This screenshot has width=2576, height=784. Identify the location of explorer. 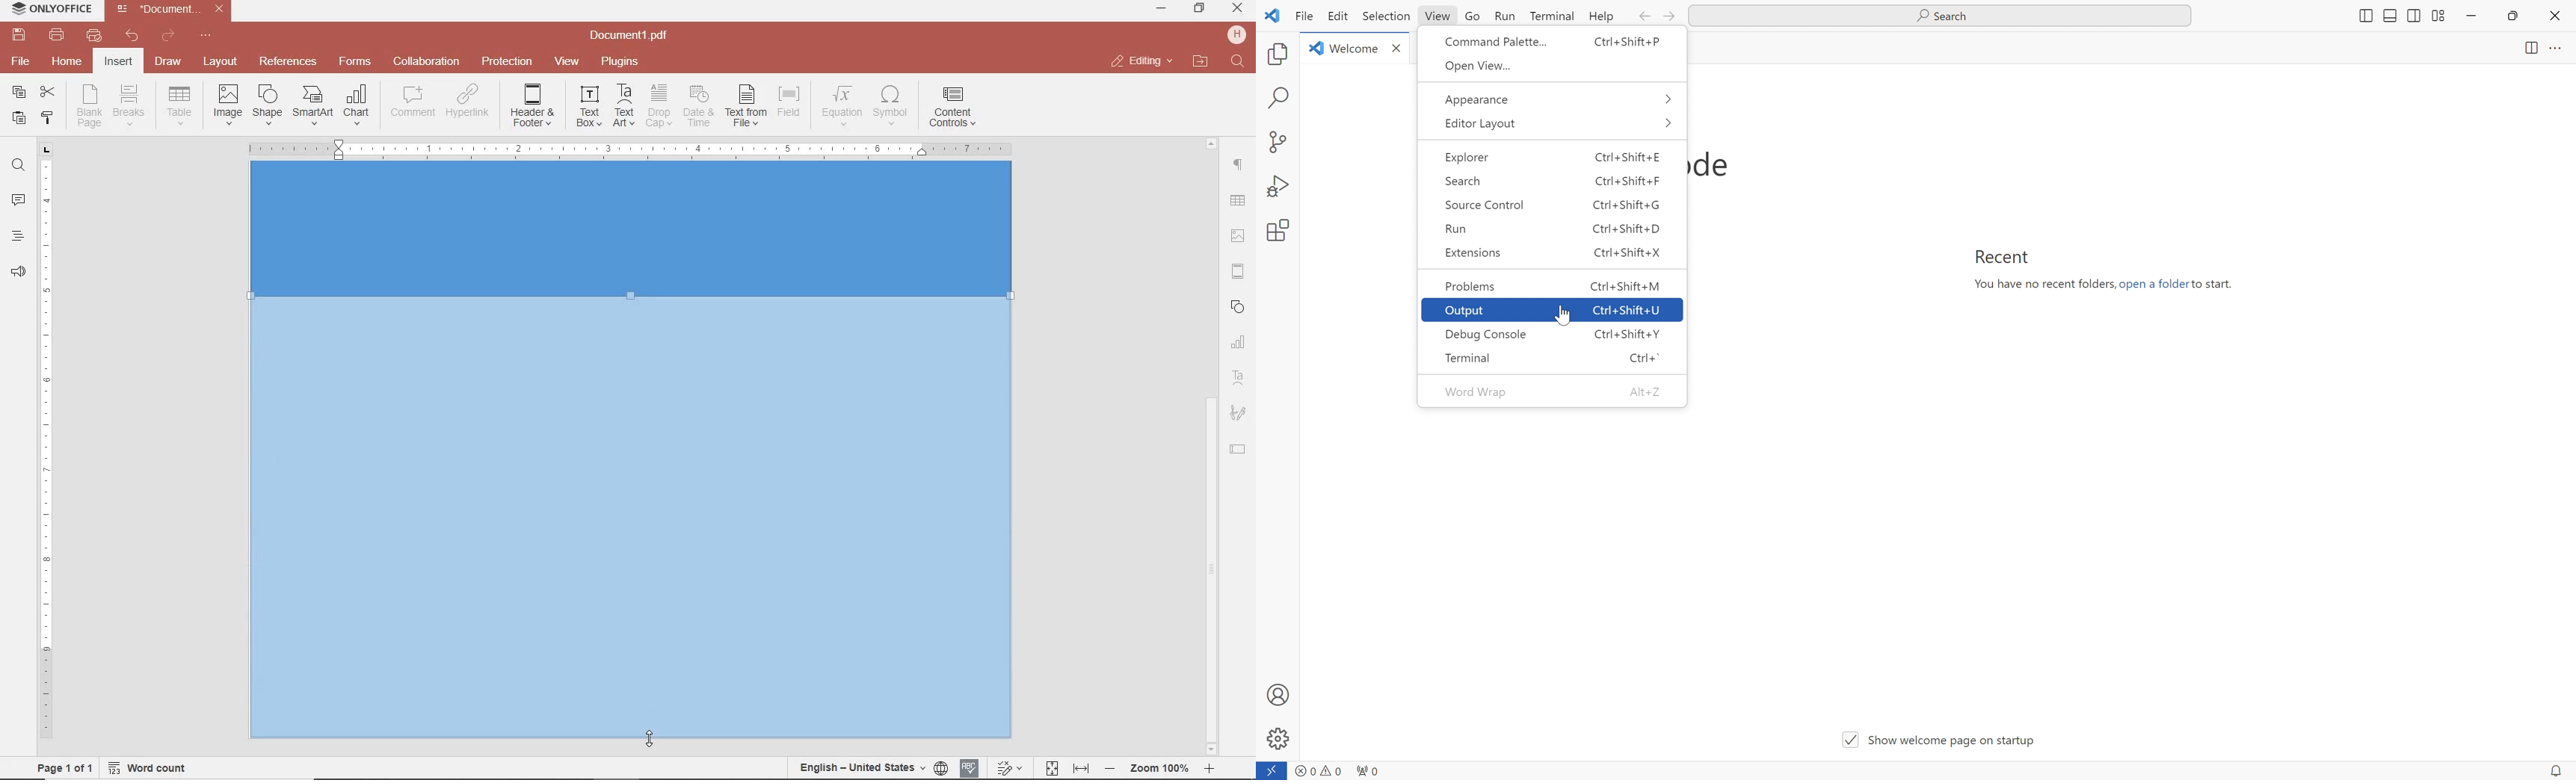
(1552, 156).